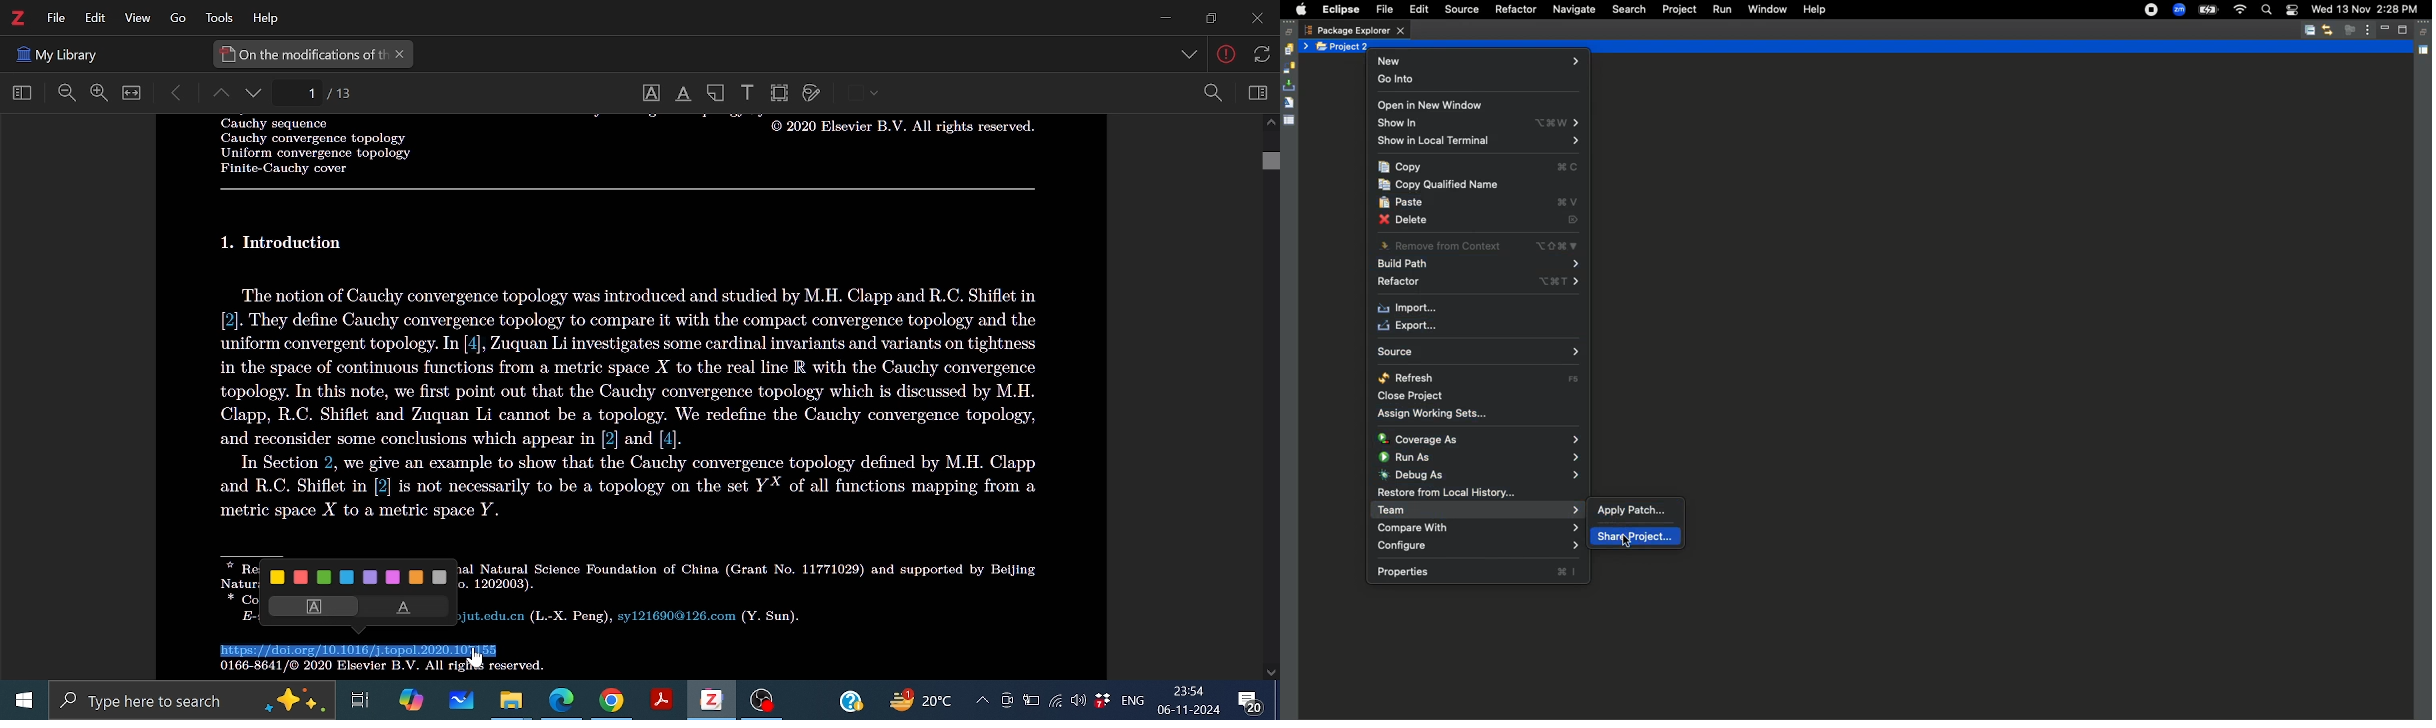 The width and height of the screenshot is (2436, 728). What do you see at coordinates (1164, 19) in the screenshot?
I see `Minmize` at bounding box center [1164, 19].